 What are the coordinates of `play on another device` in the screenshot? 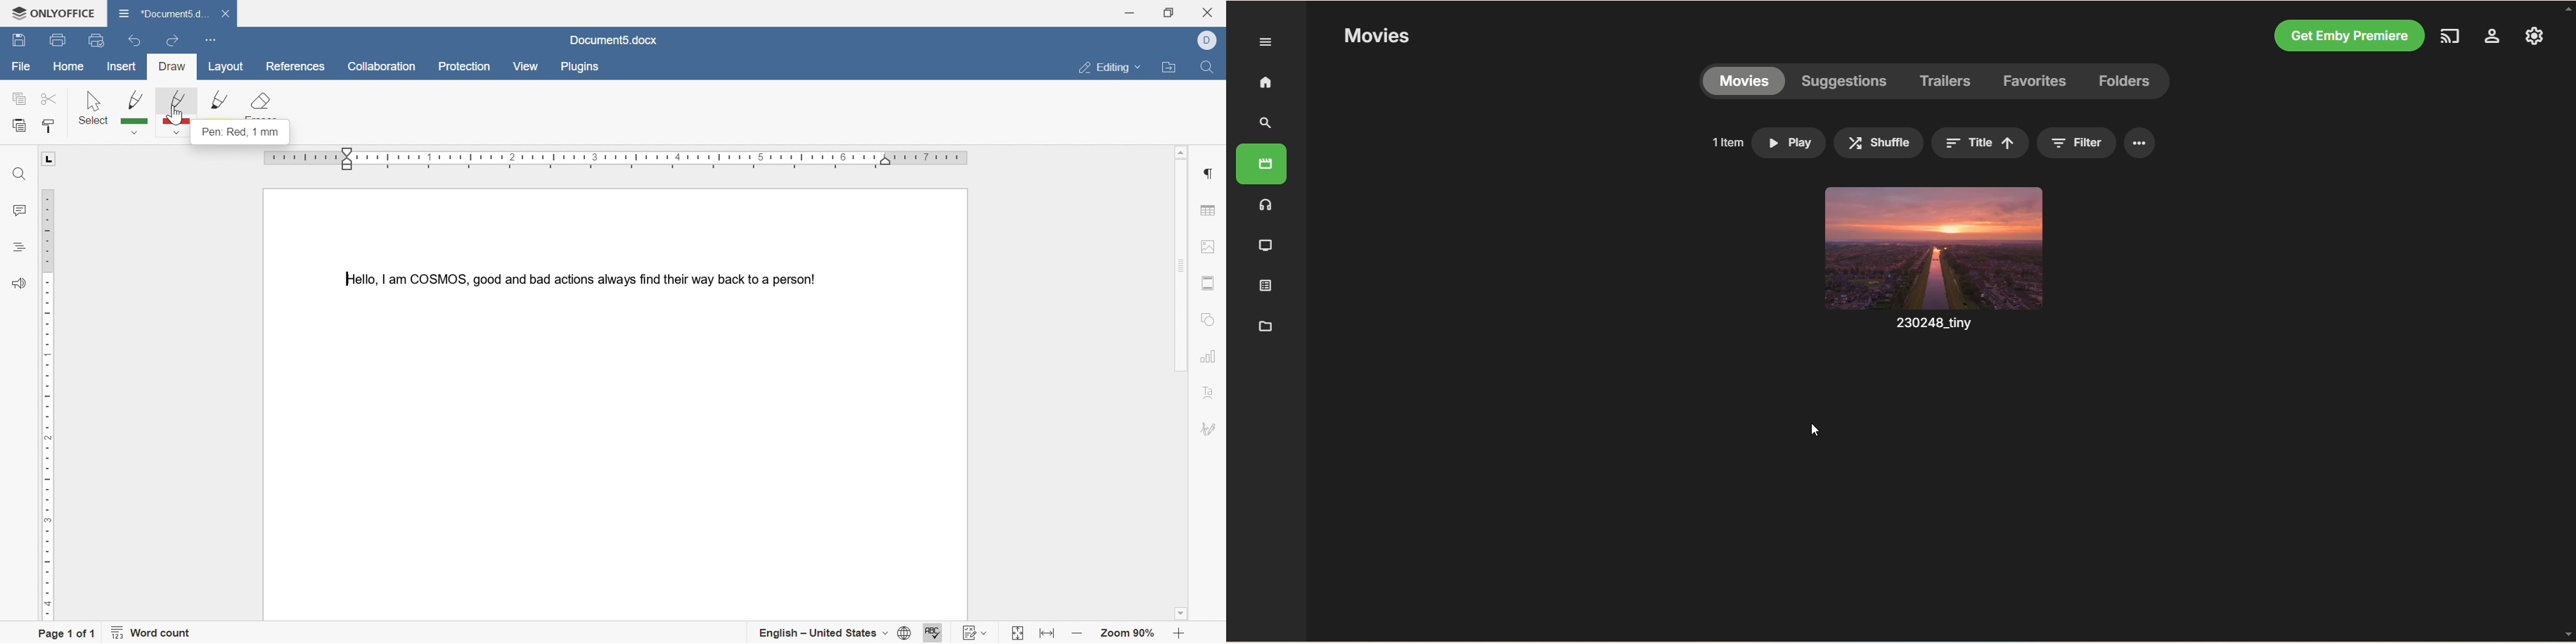 It's located at (2448, 35).